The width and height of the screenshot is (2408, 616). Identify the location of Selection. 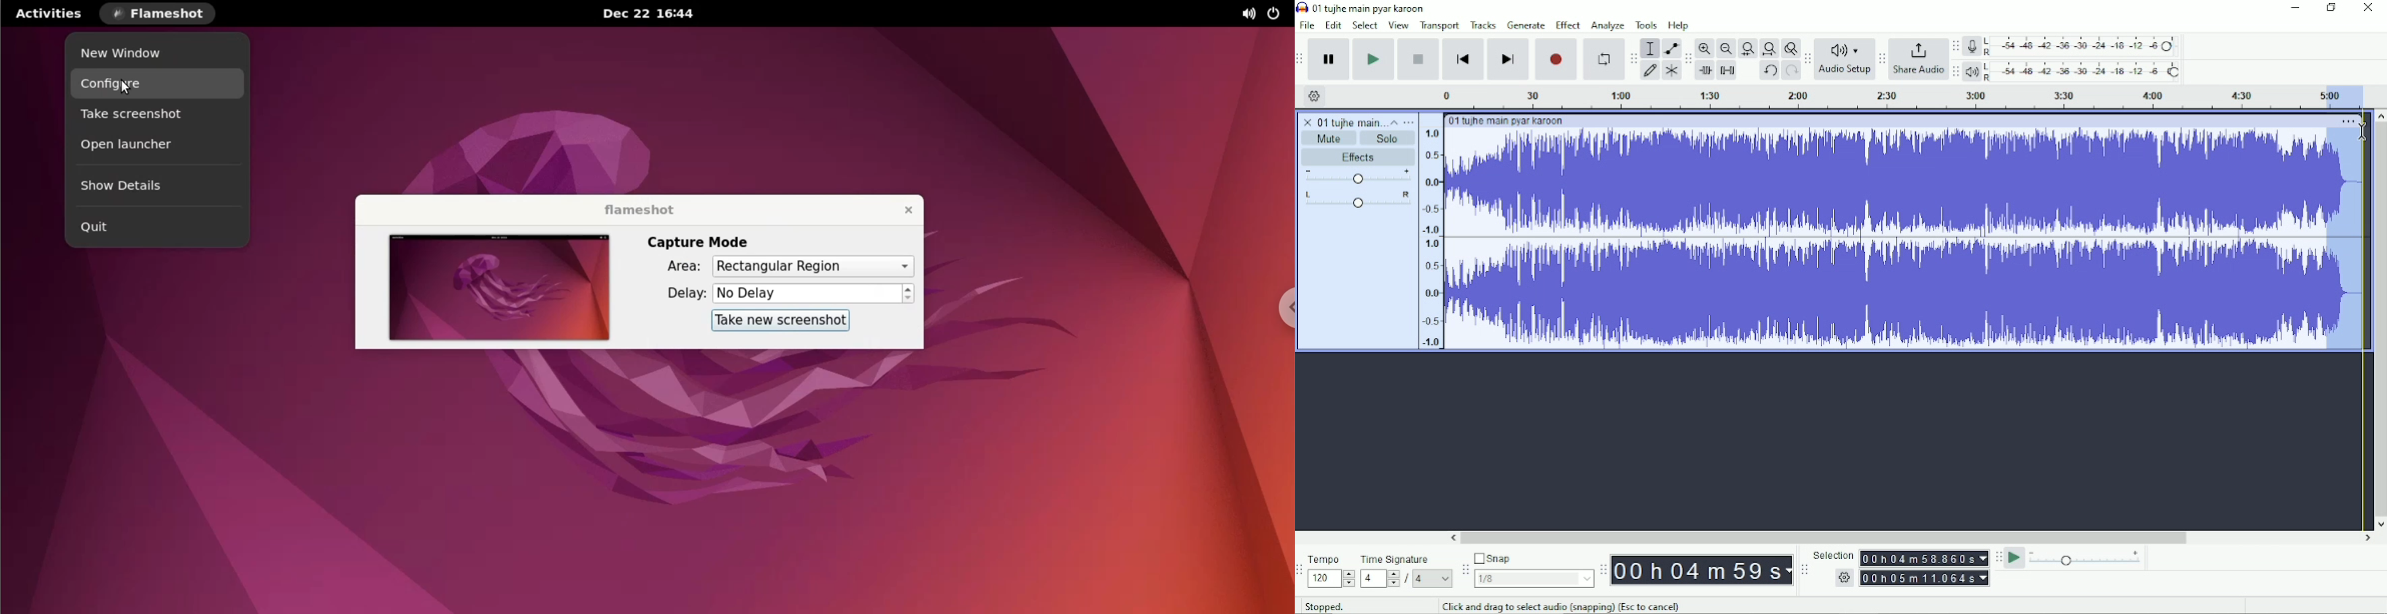
(1833, 553).